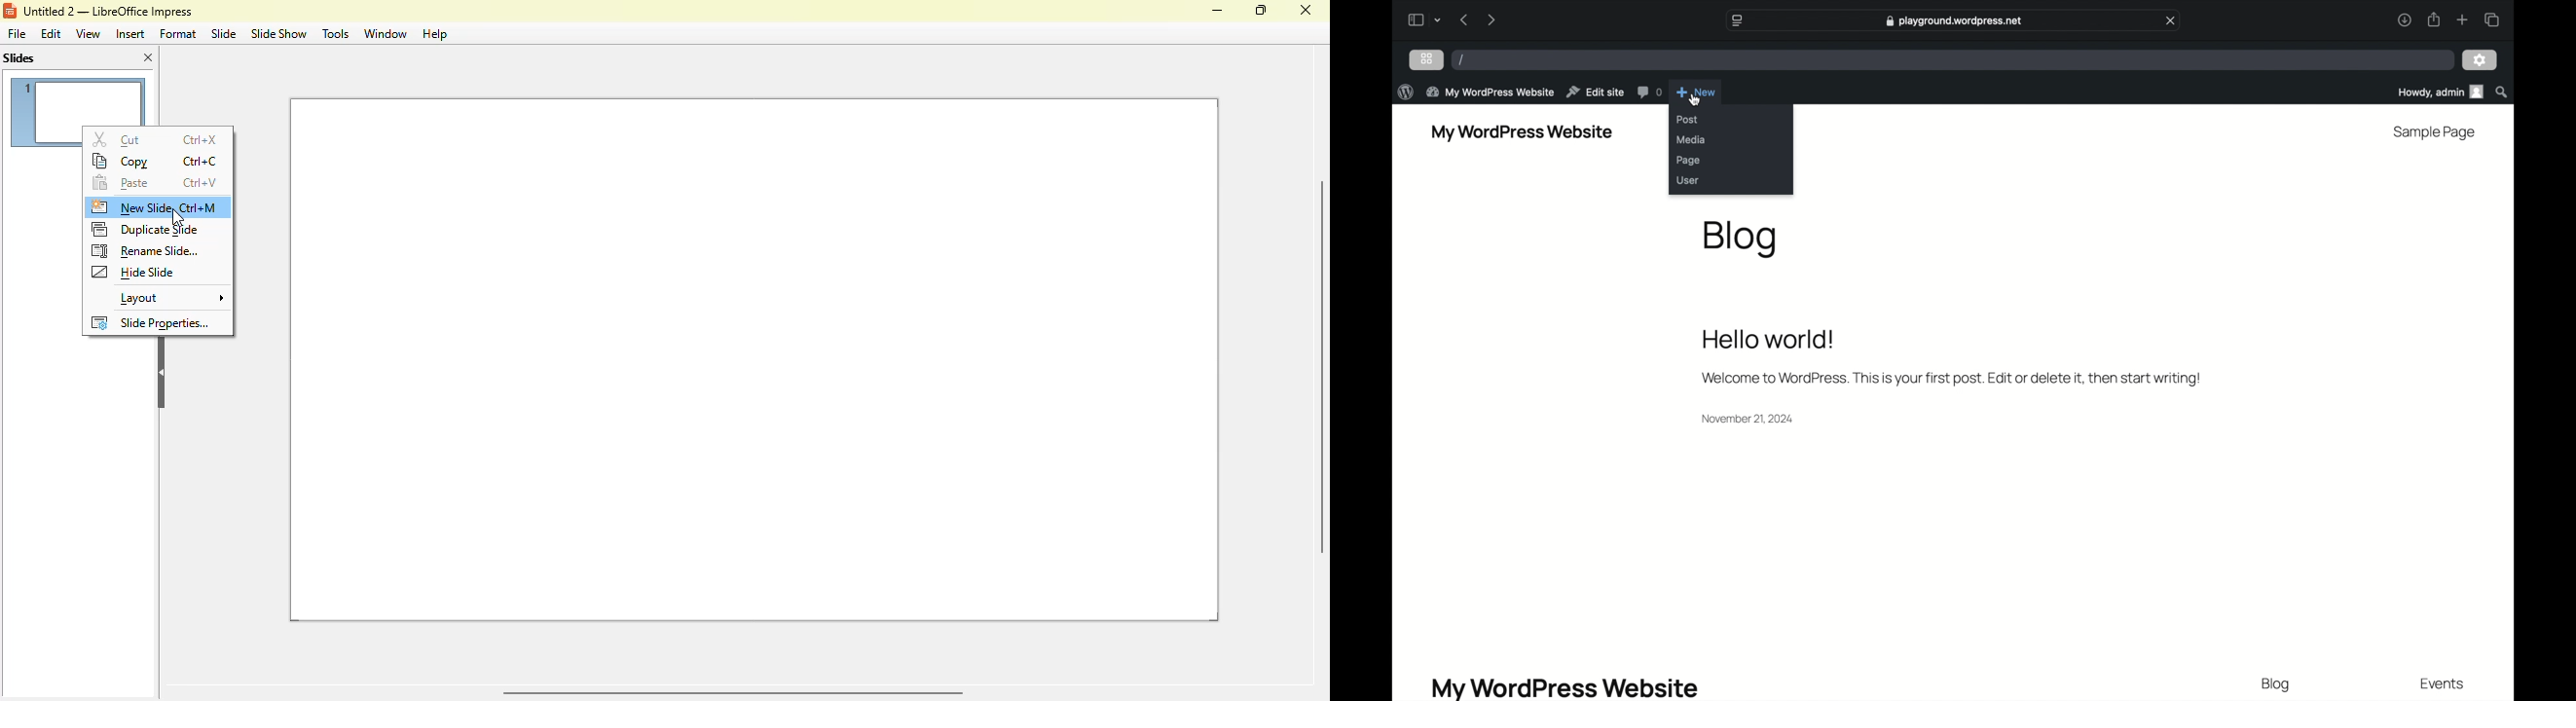  I want to click on wordpress, so click(1406, 92).